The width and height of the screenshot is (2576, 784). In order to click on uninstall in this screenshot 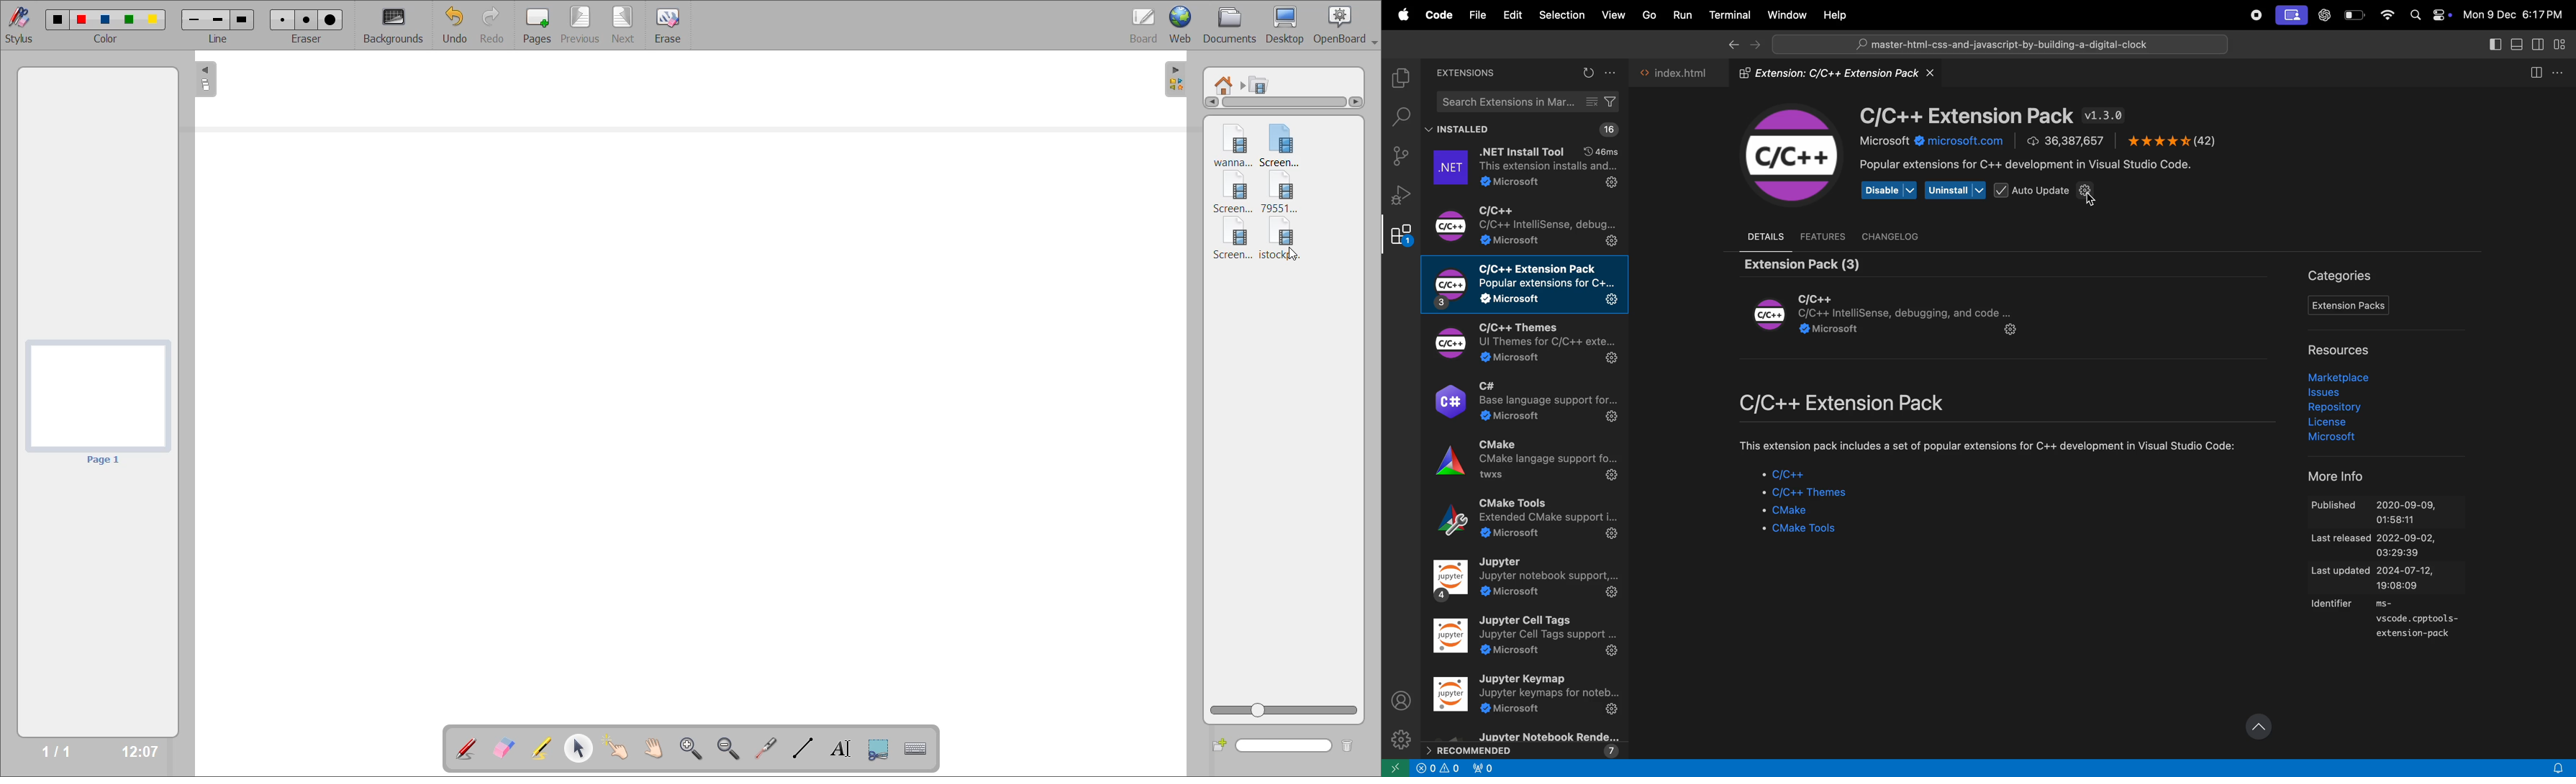, I will do `click(1955, 190)`.